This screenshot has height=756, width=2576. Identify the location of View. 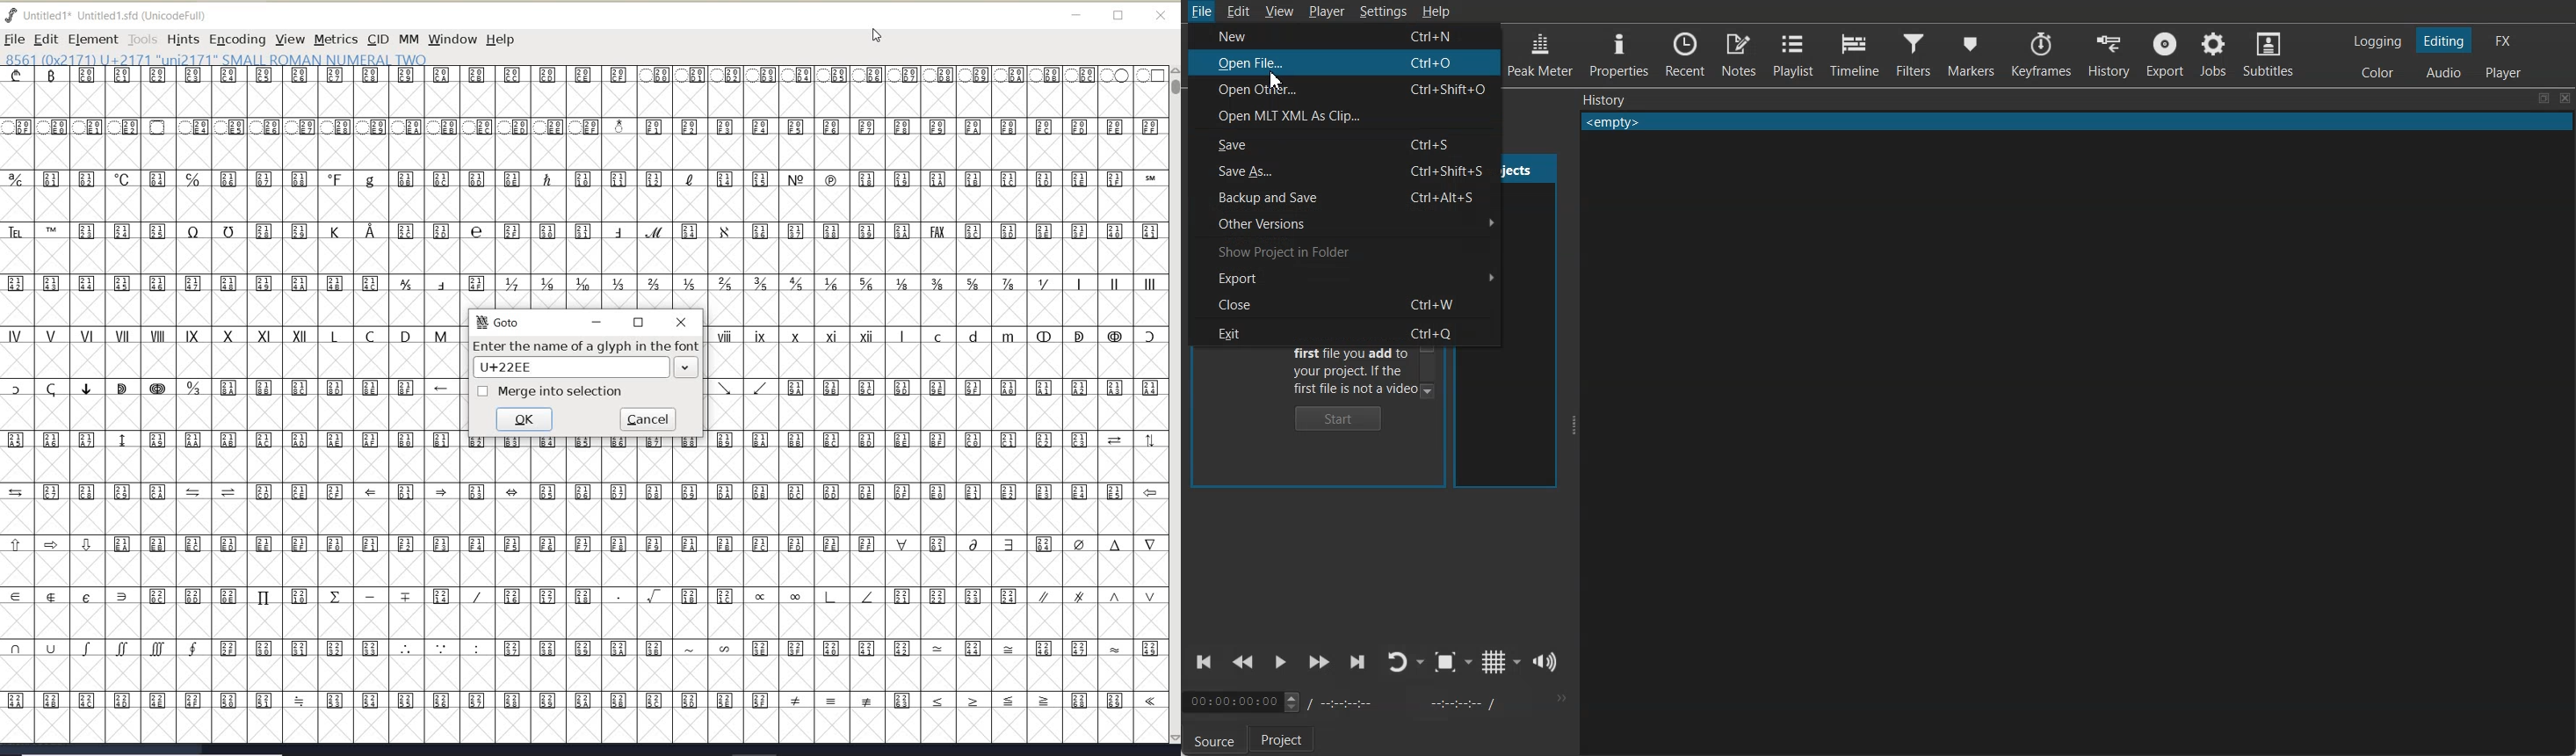
(1280, 11).